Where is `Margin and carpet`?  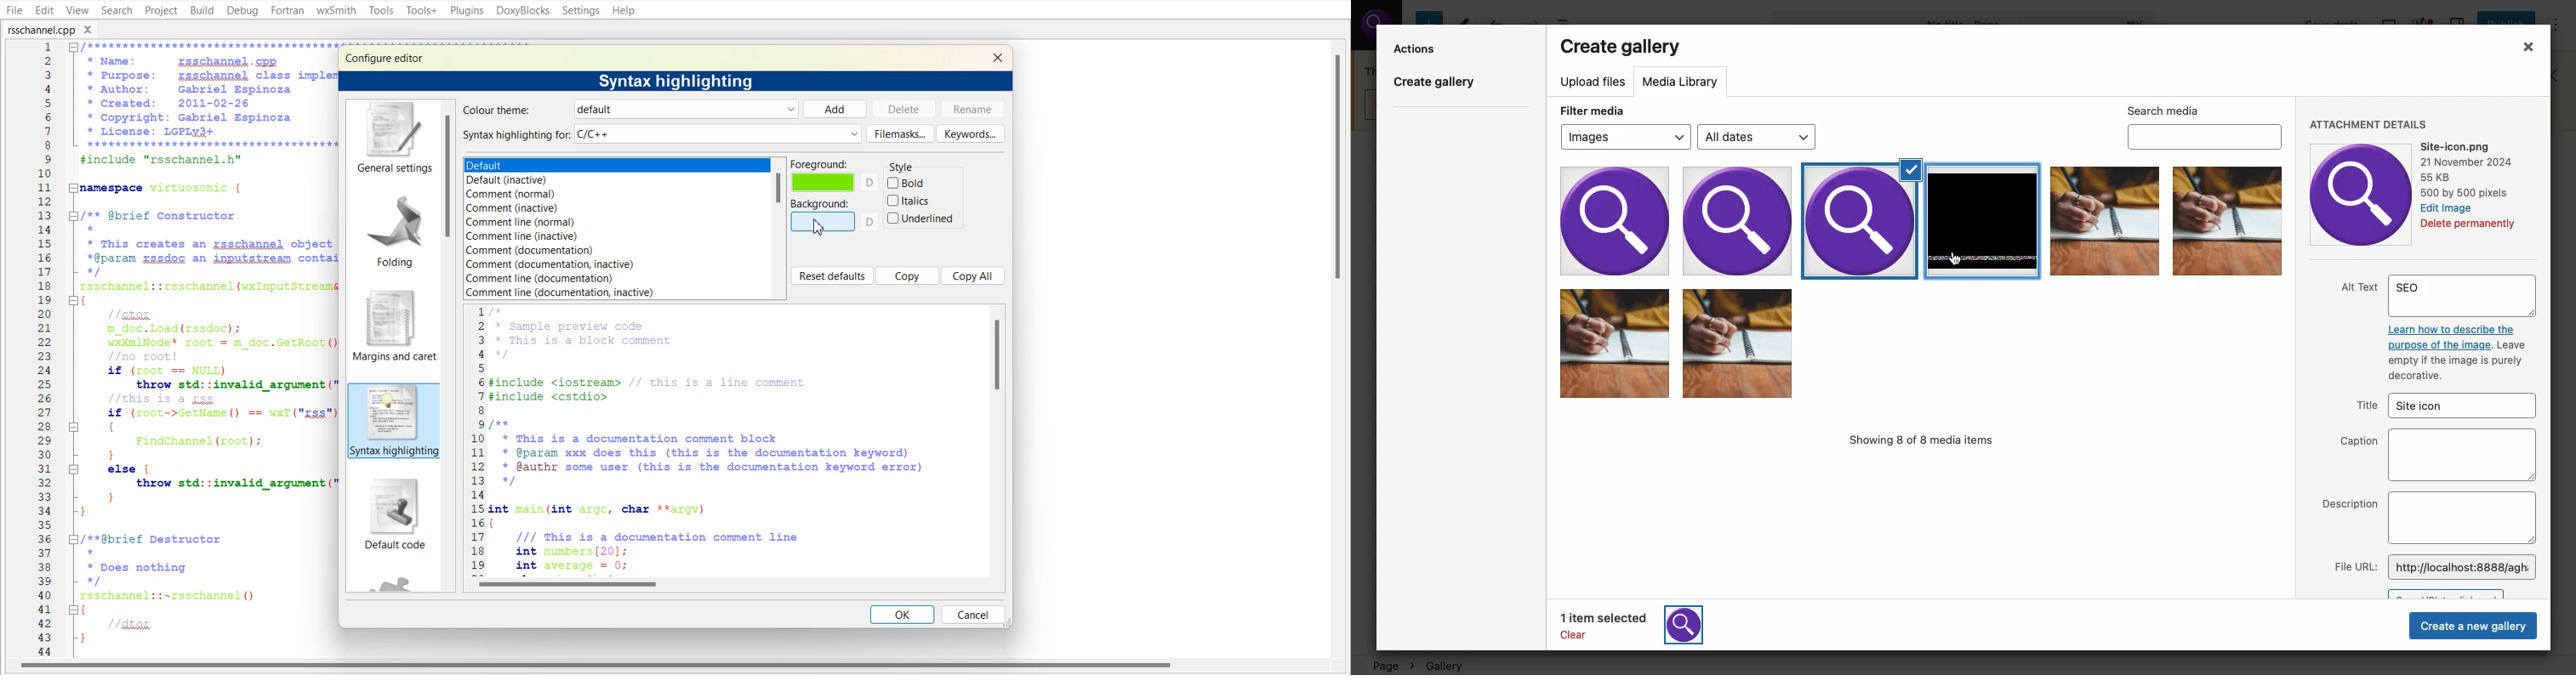
Margin and carpet is located at coordinates (390, 326).